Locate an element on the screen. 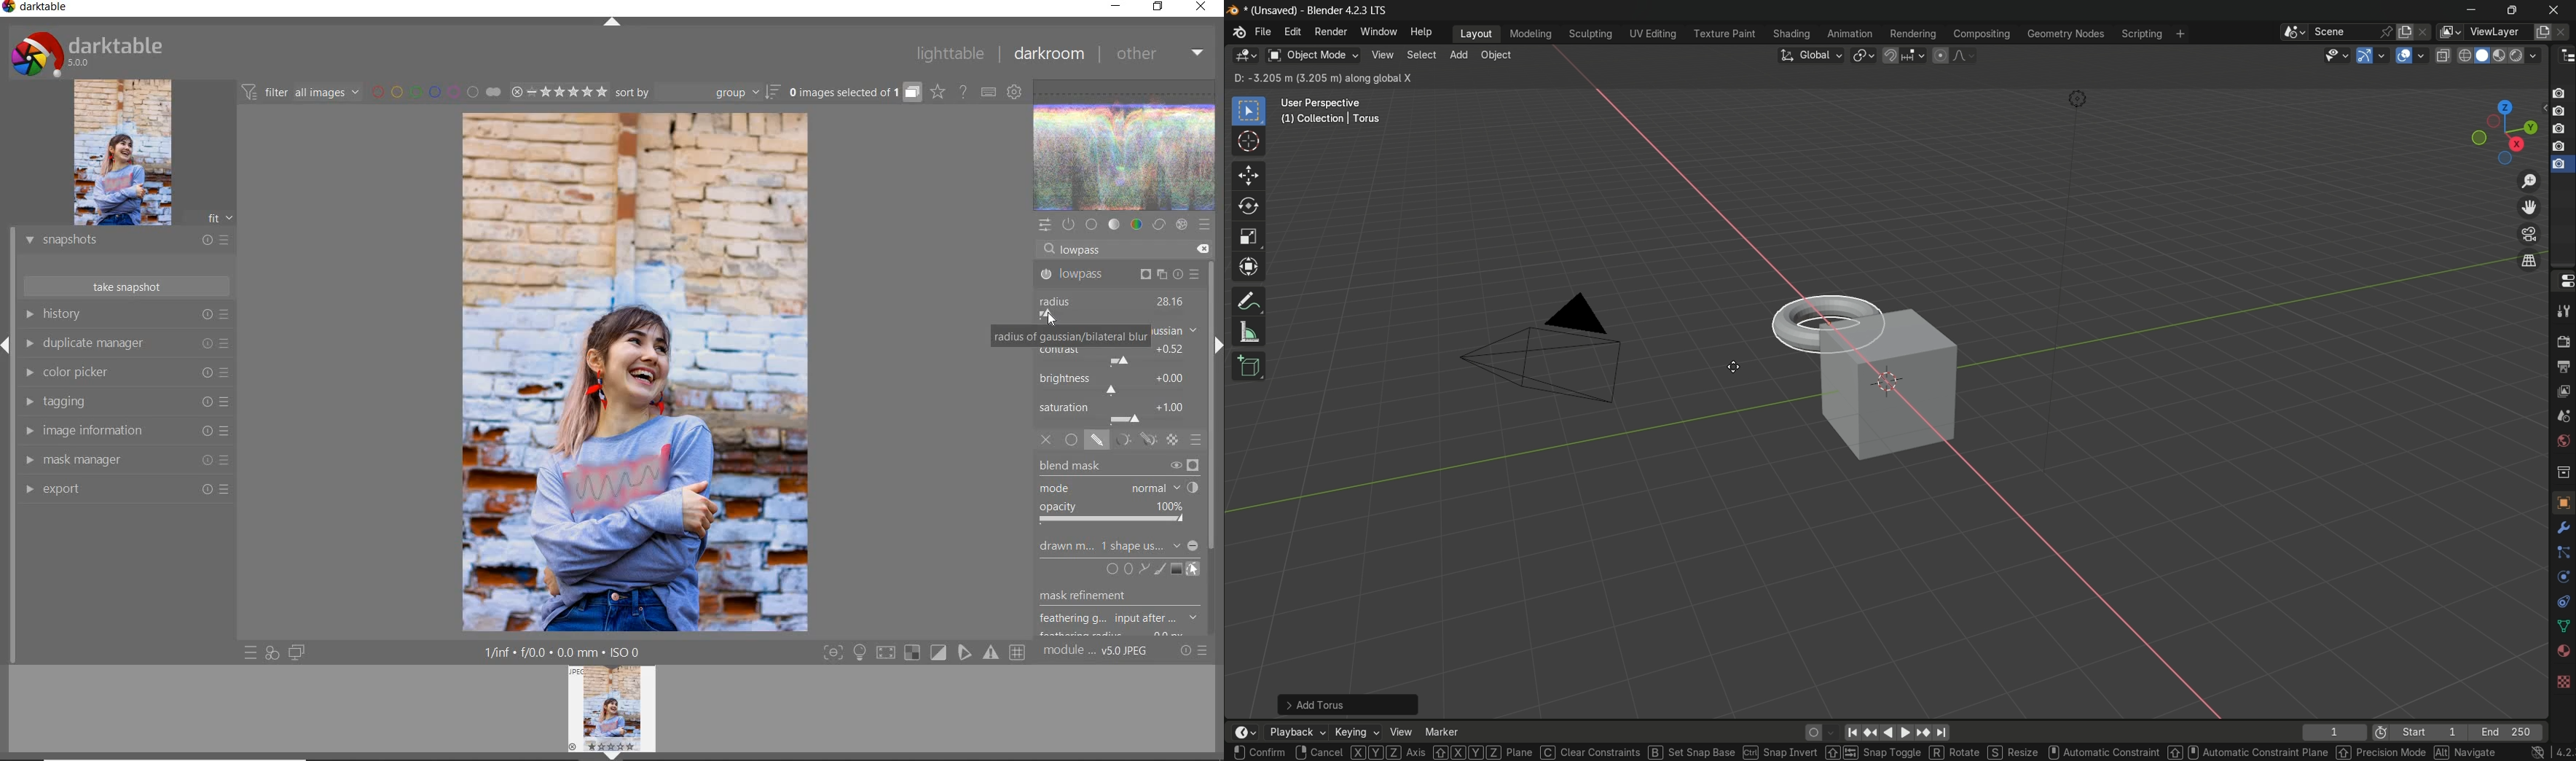  browse scenes is located at coordinates (2294, 32).